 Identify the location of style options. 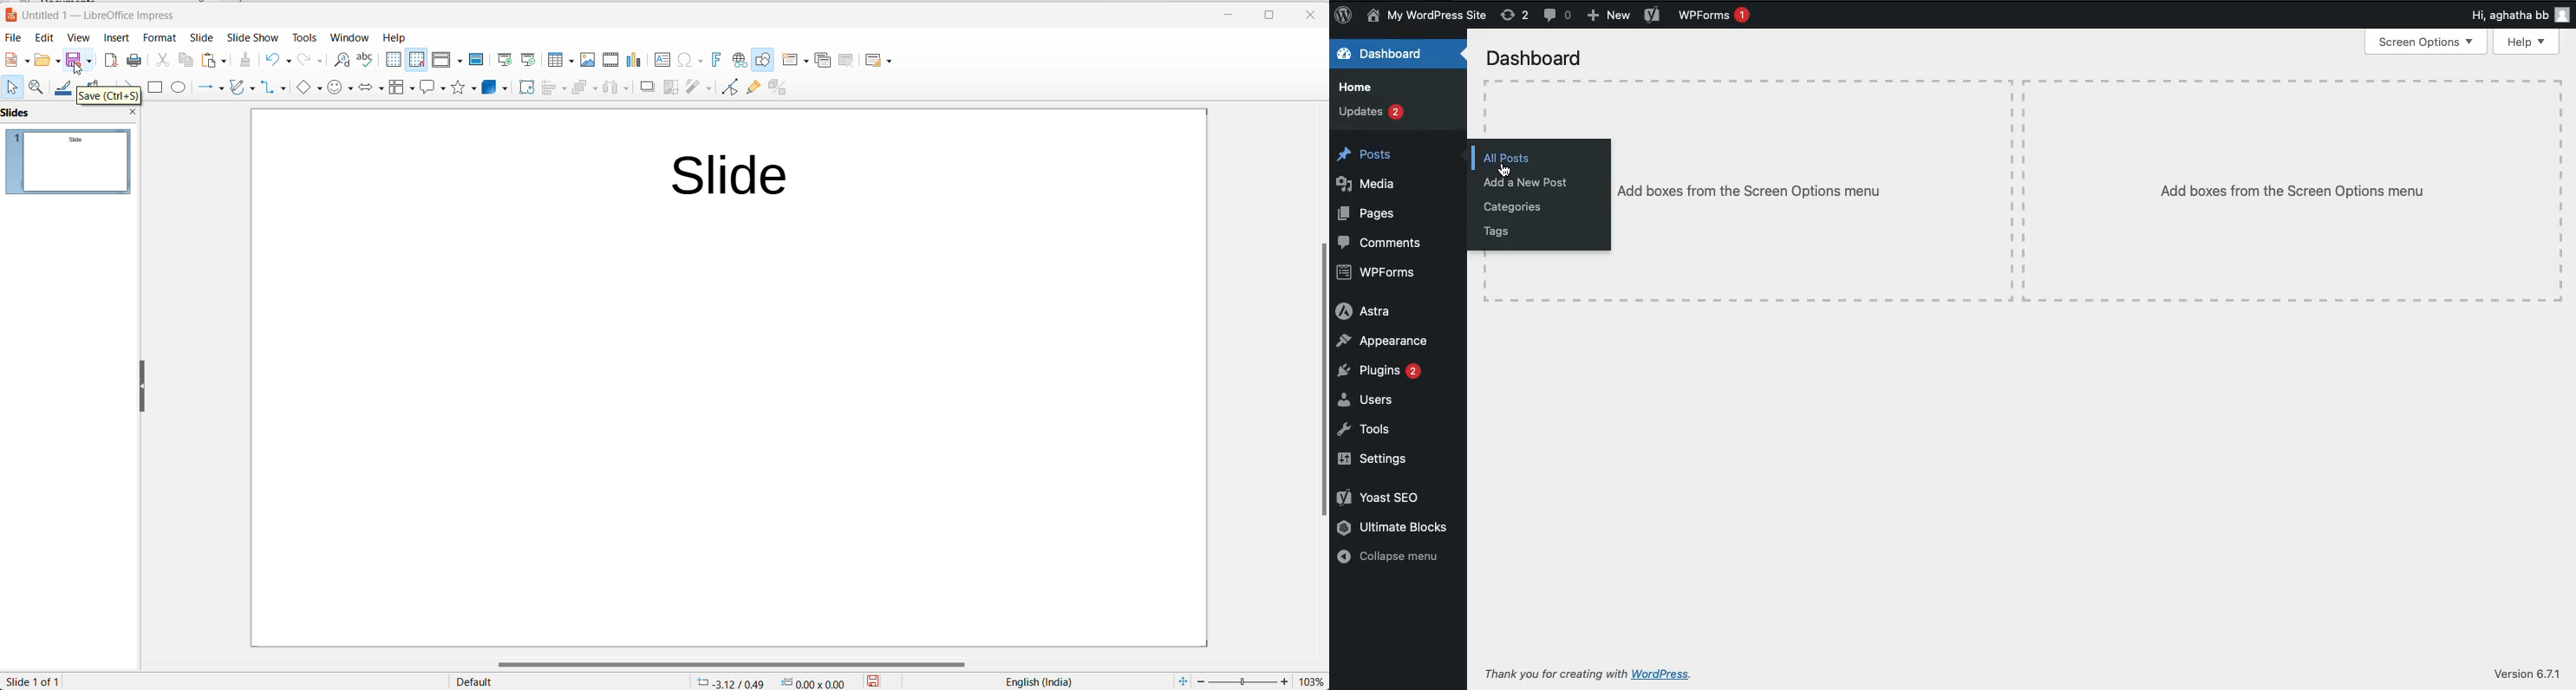
(477, 682).